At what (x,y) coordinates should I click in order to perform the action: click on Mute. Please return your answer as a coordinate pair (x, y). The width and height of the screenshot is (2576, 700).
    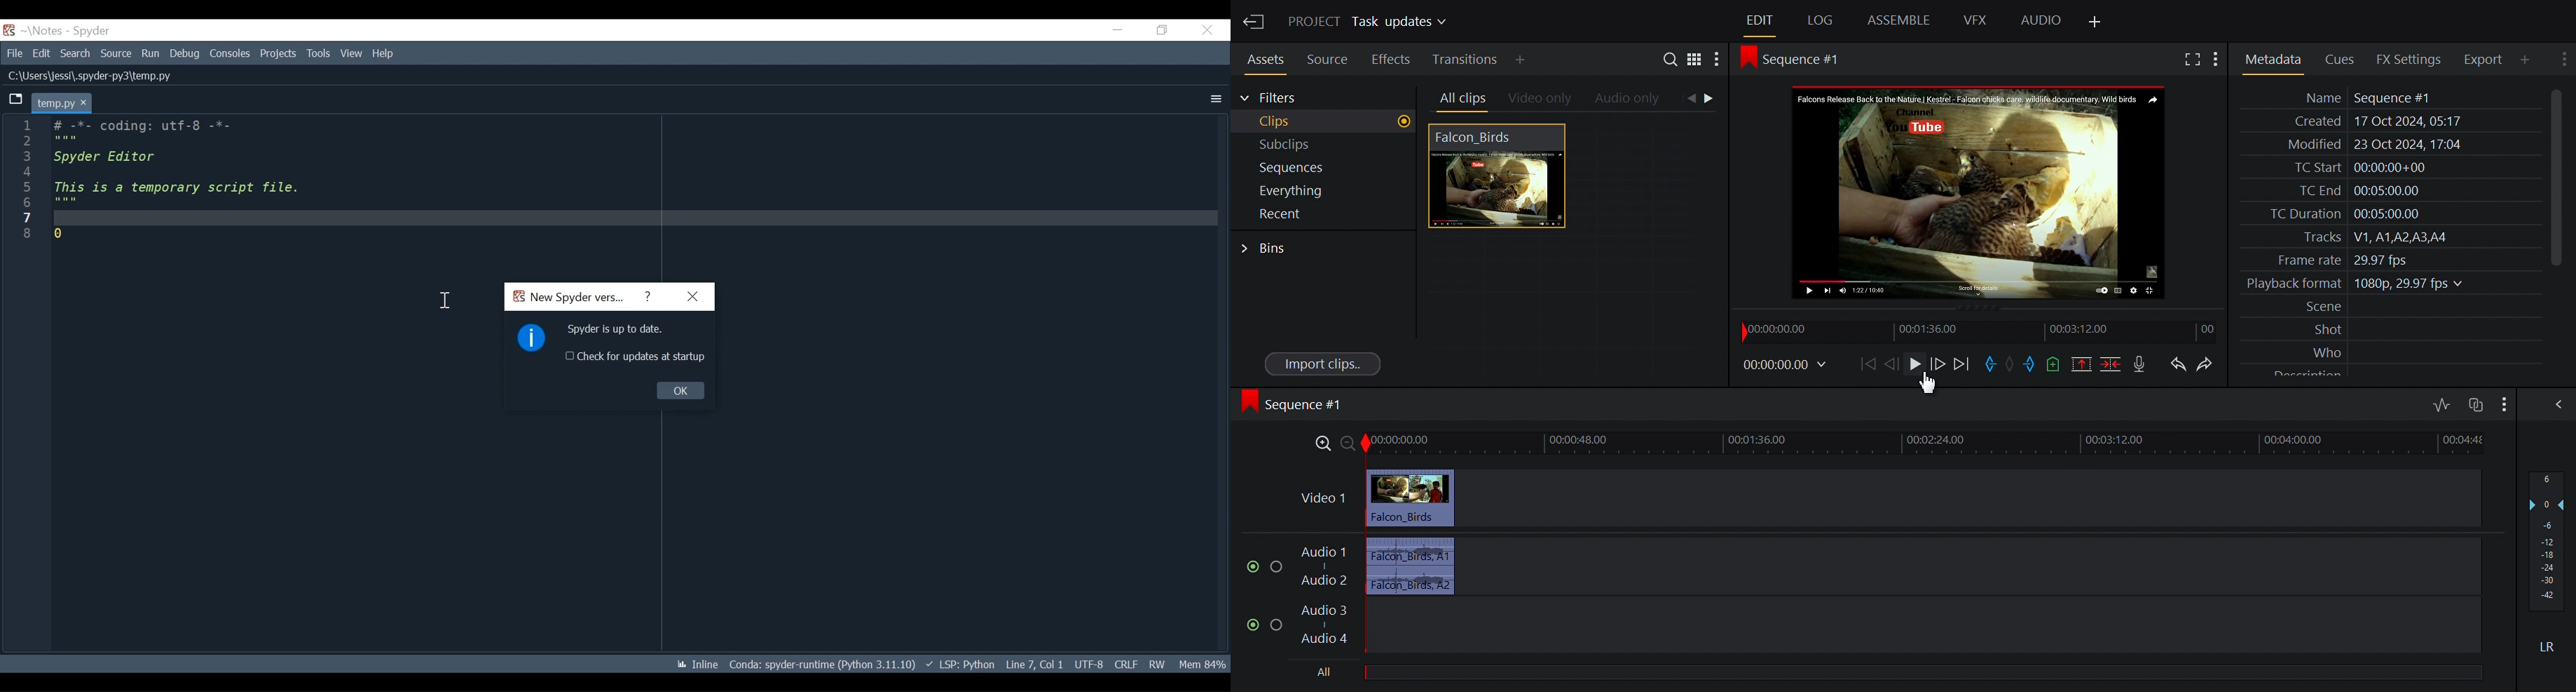
    Looking at the image, I should click on (2549, 646).